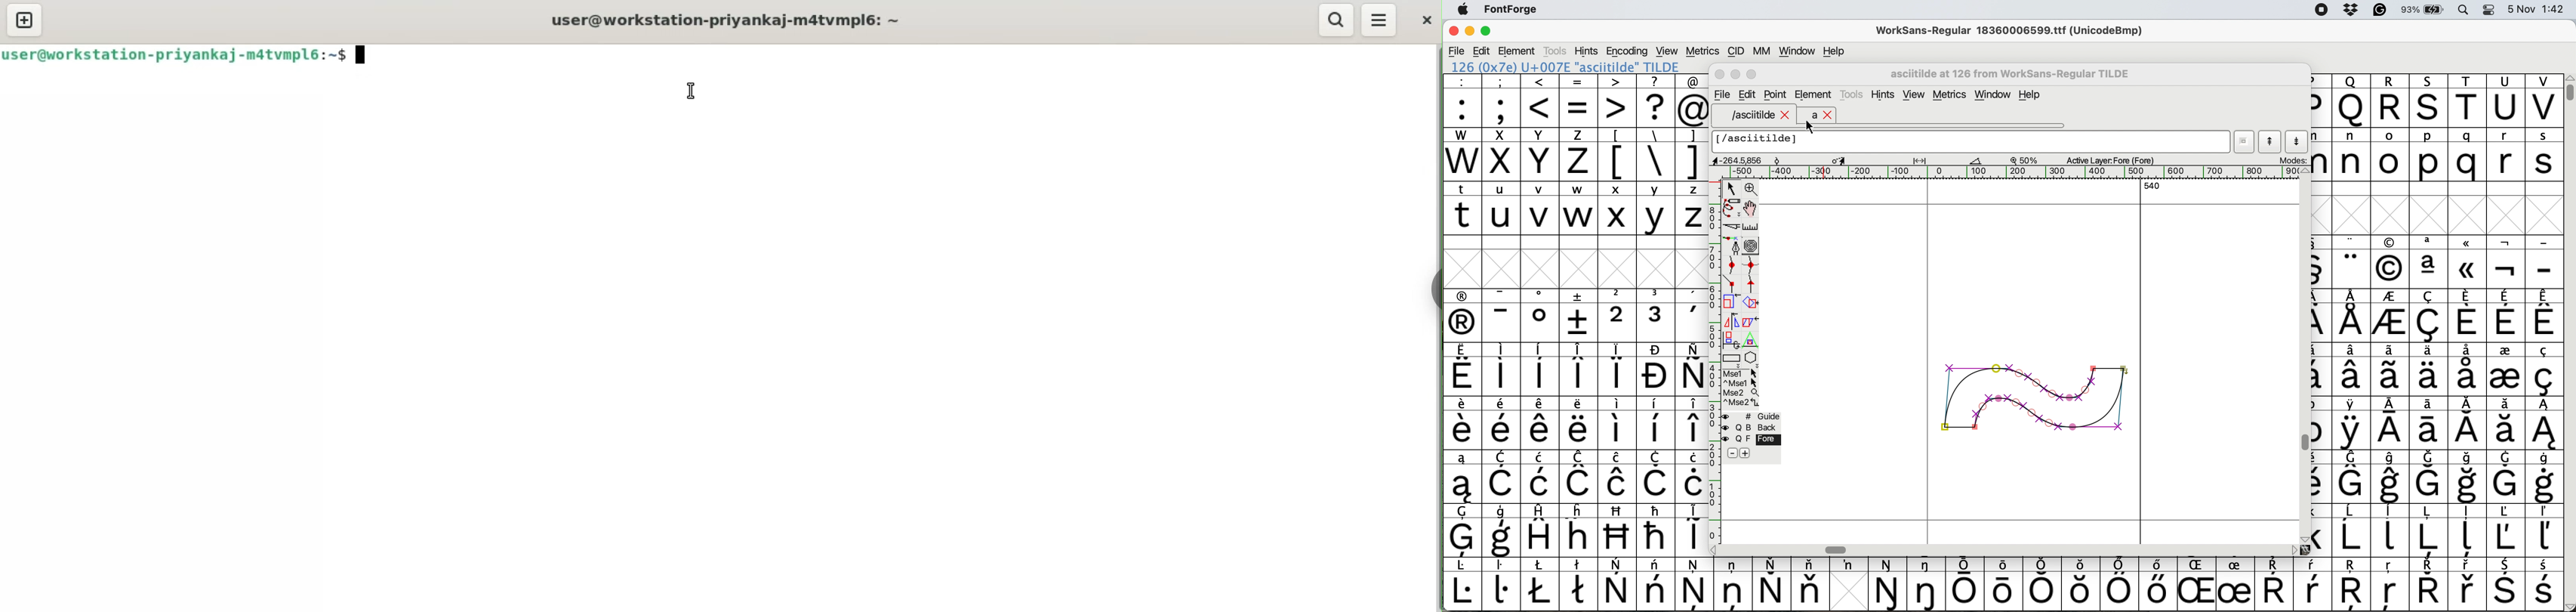 This screenshot has width=2576, height=616. Describe the element at coordinates (2431, 316) in the screenshot. I see `symbol` at that location.